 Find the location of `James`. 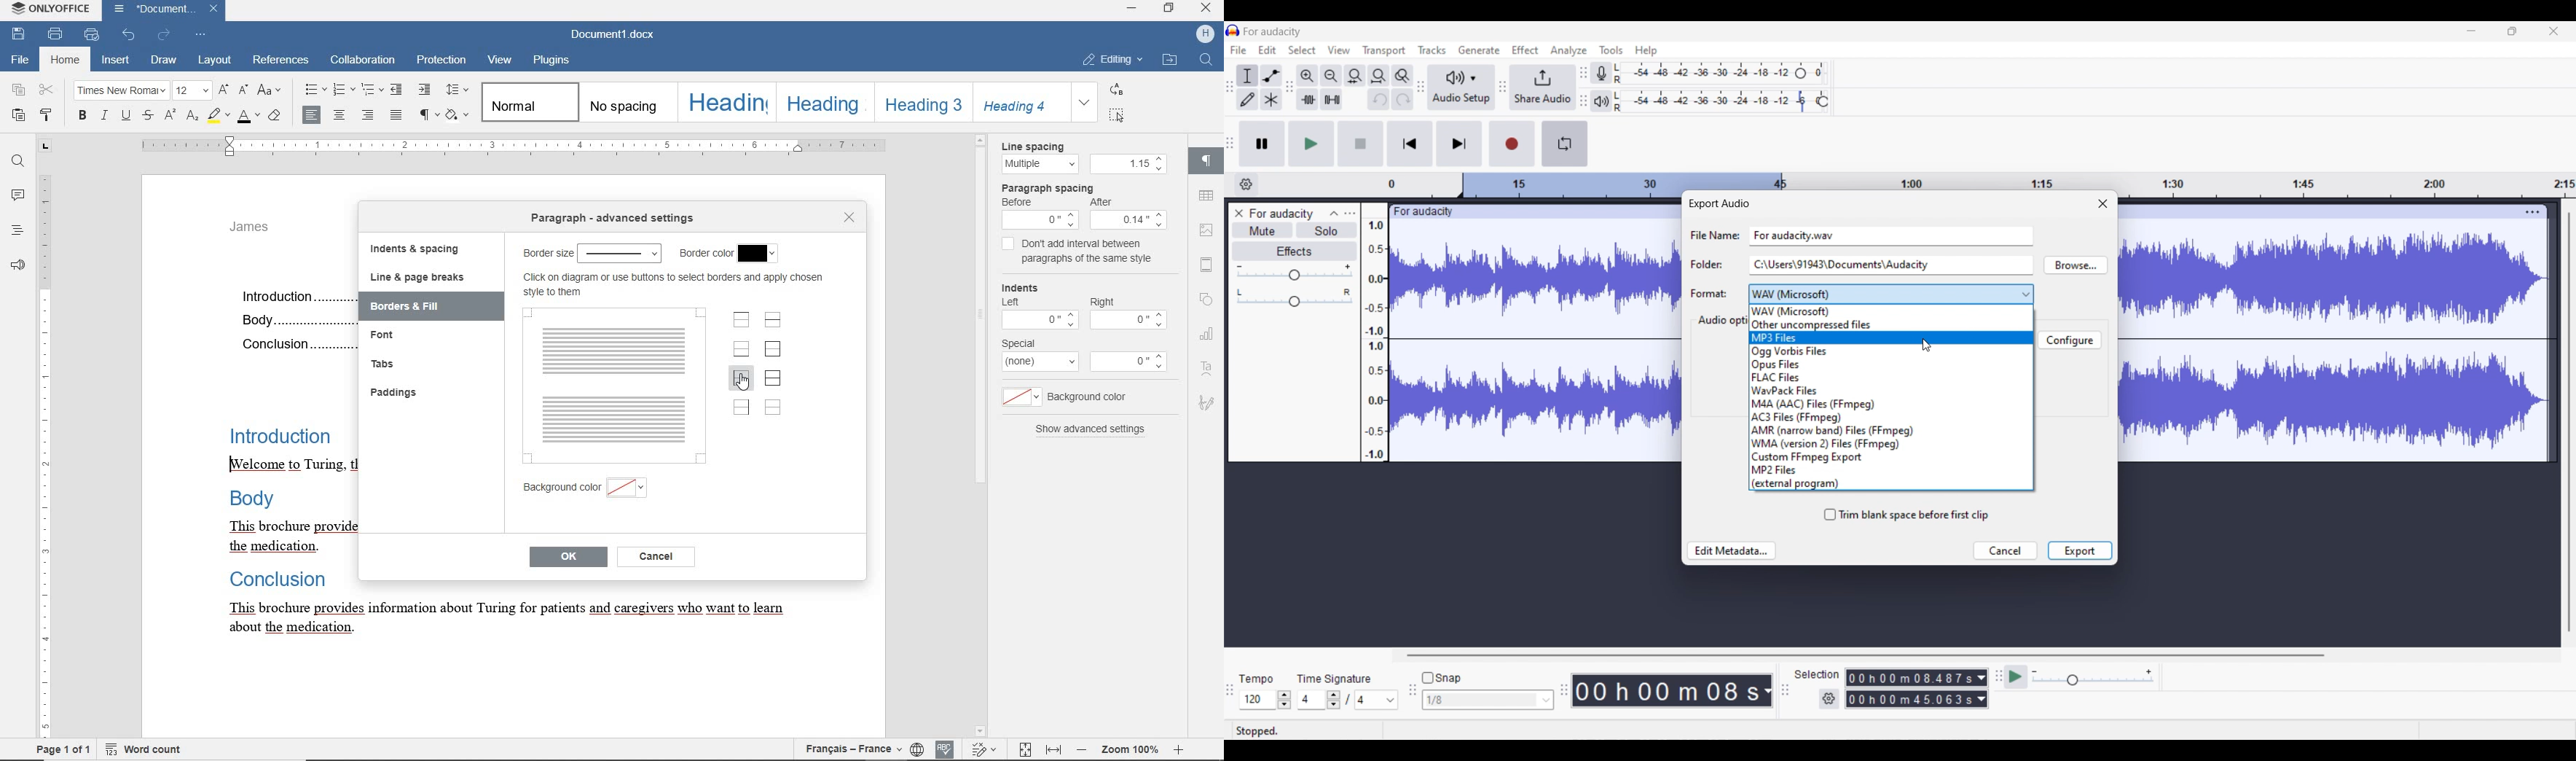

James is located at coordinates (260, 230).